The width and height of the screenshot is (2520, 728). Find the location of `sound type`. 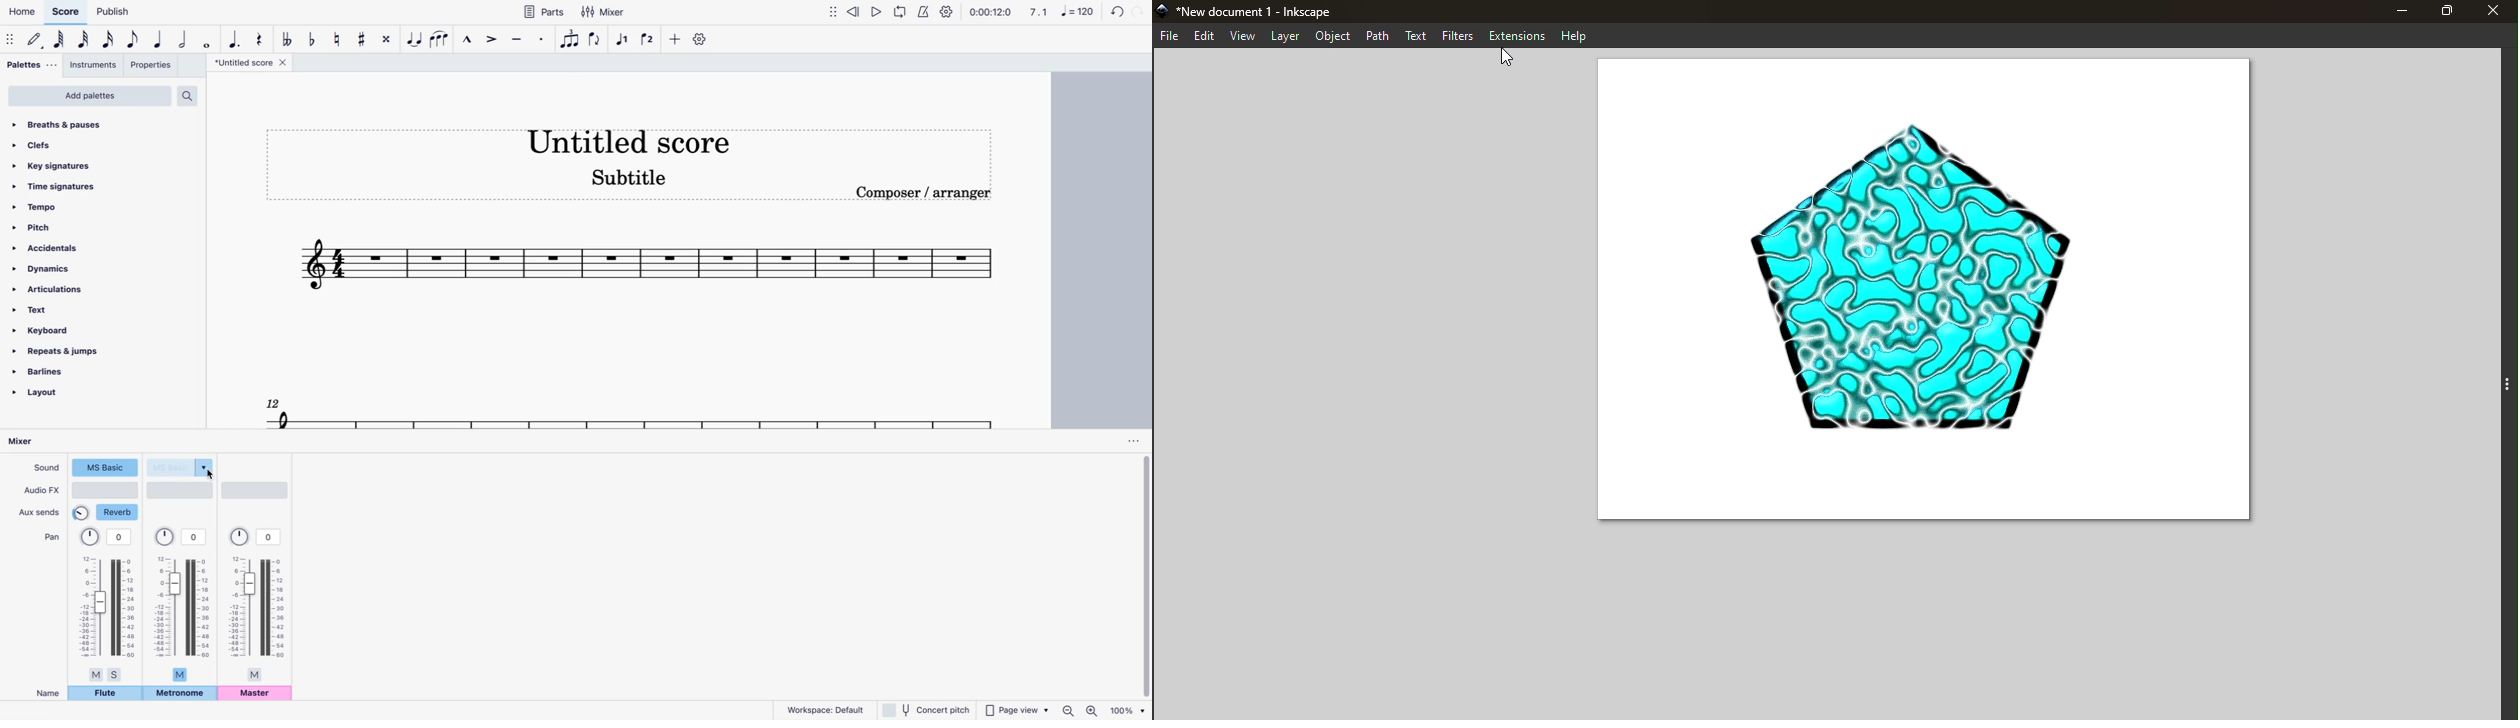

sound type is located at coordinates (182, 467).